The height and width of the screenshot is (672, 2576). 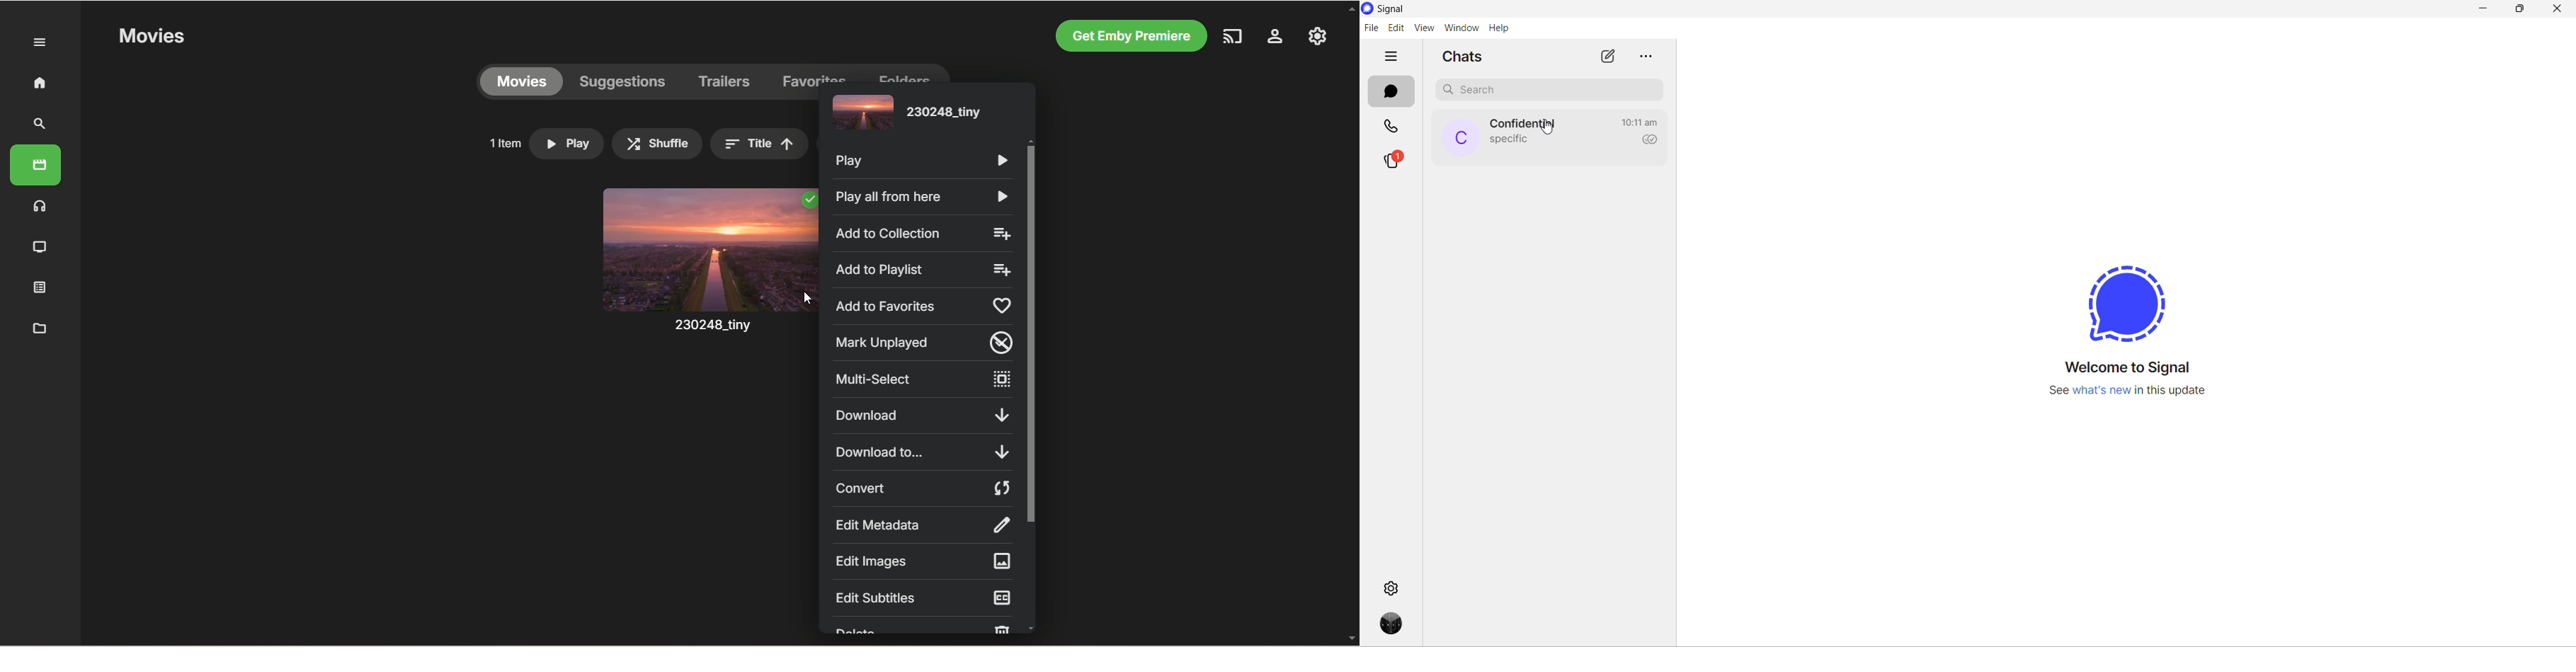 What do you see at coordinates (504, 143) in the screenshot?
I see `number of items` at bounding box center [504, 143].